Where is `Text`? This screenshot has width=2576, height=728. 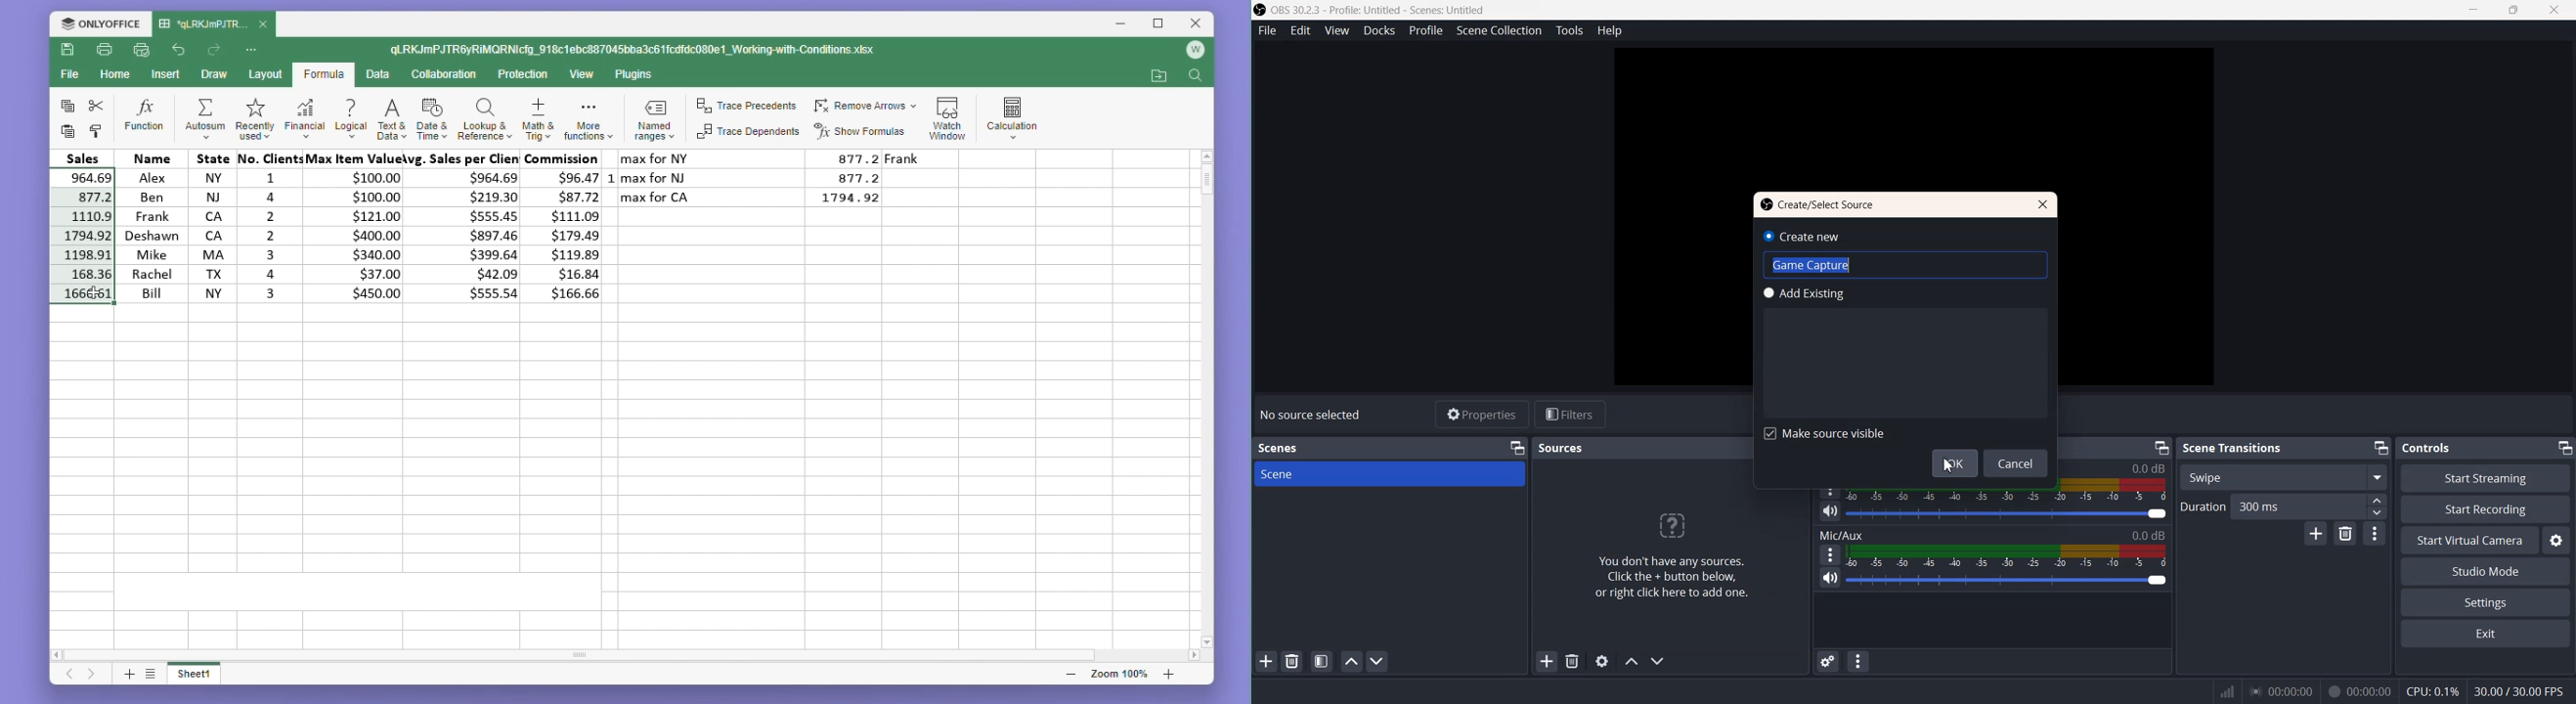
Text is located at coordinates (2234, 449).